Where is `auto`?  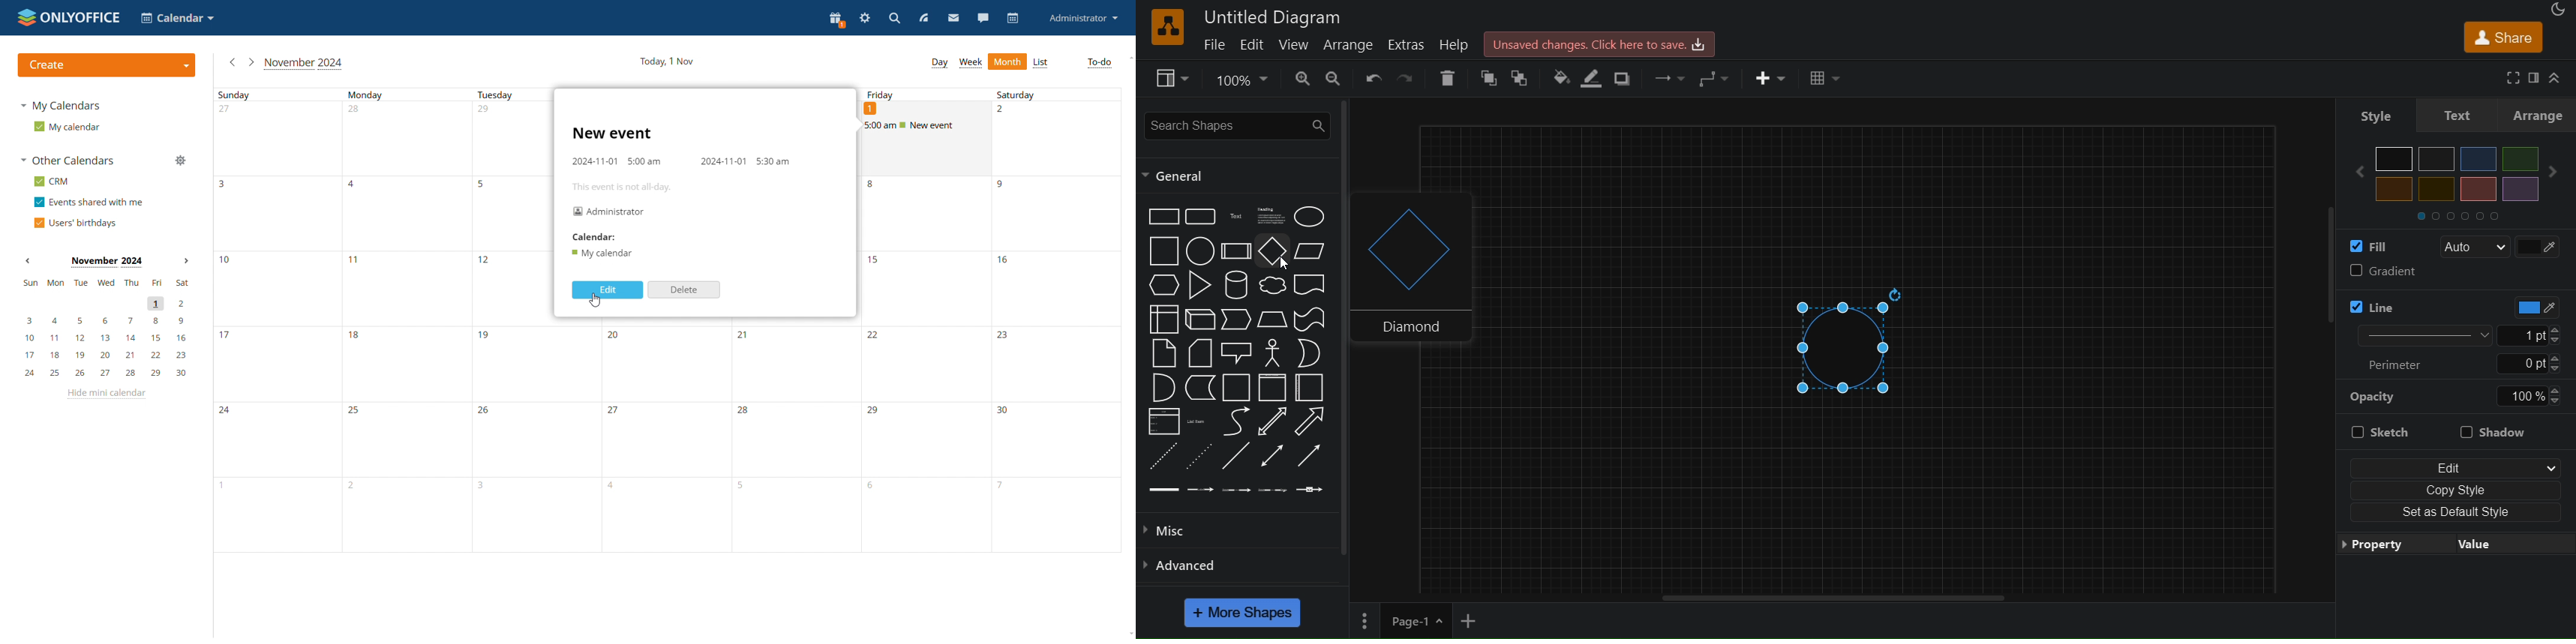
auto is located at coordinates (2474, 248).